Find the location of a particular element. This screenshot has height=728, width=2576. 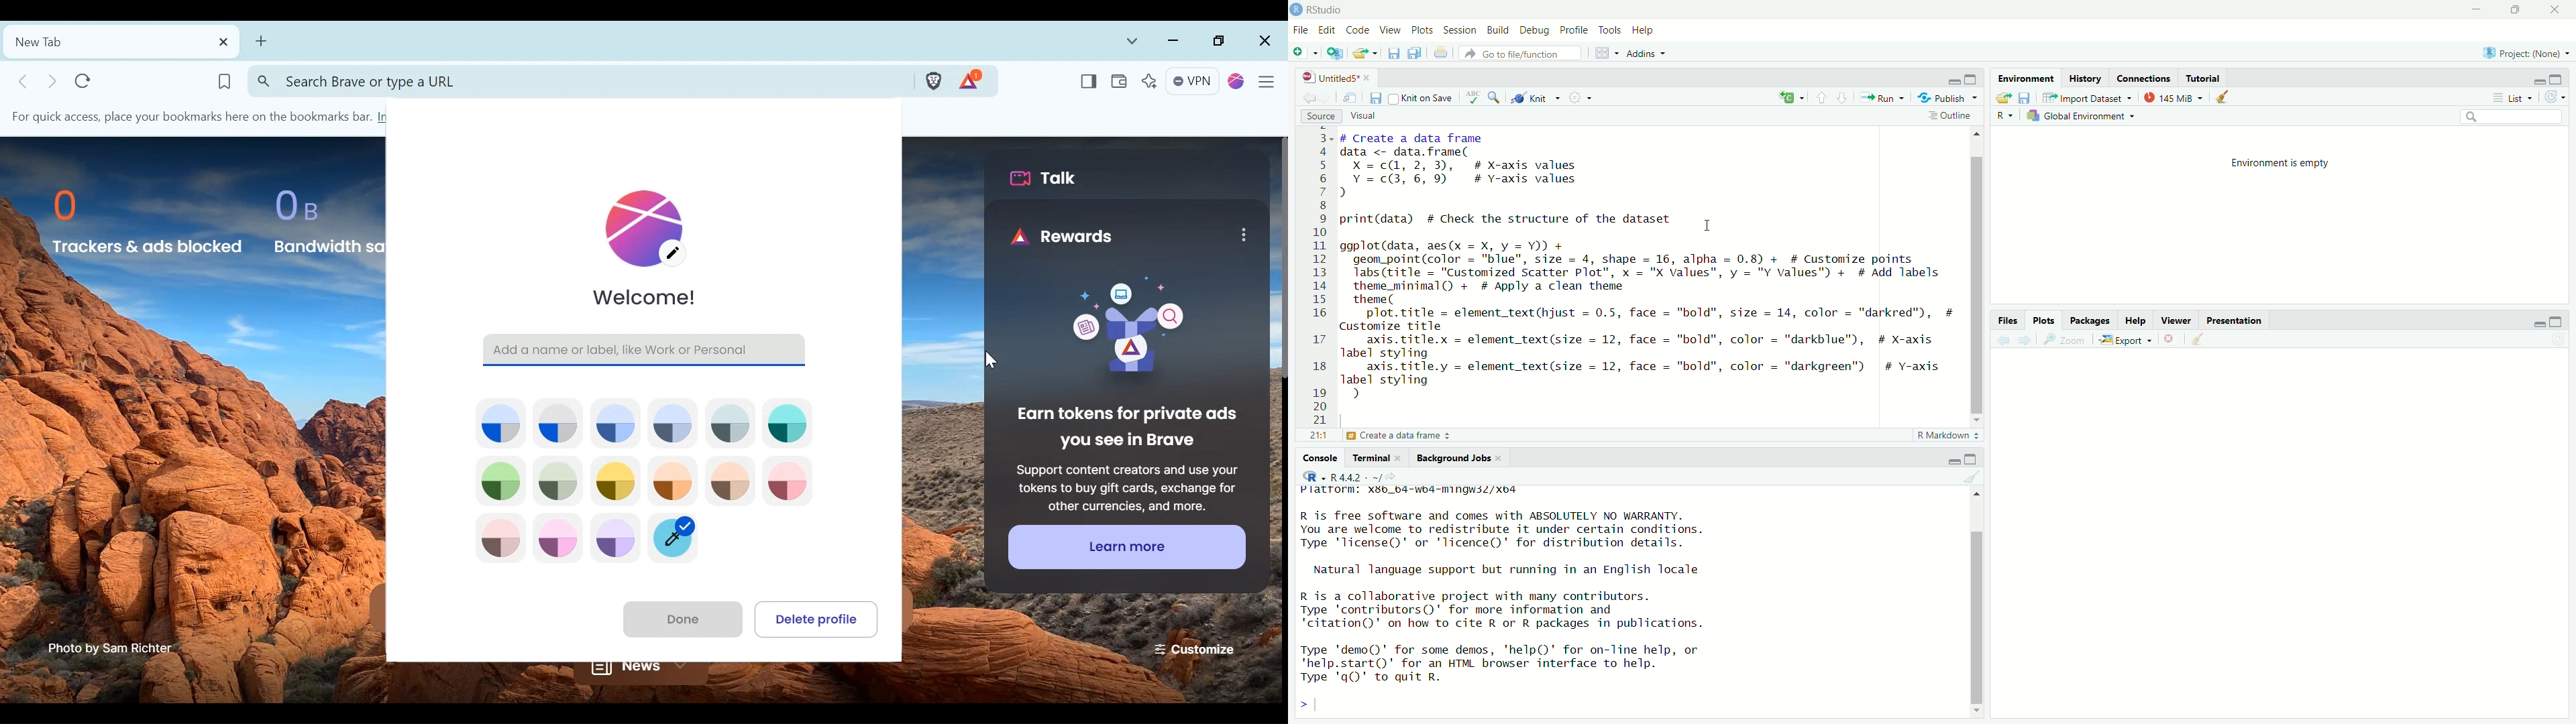

ABC is located at coordinates (1472, 98).